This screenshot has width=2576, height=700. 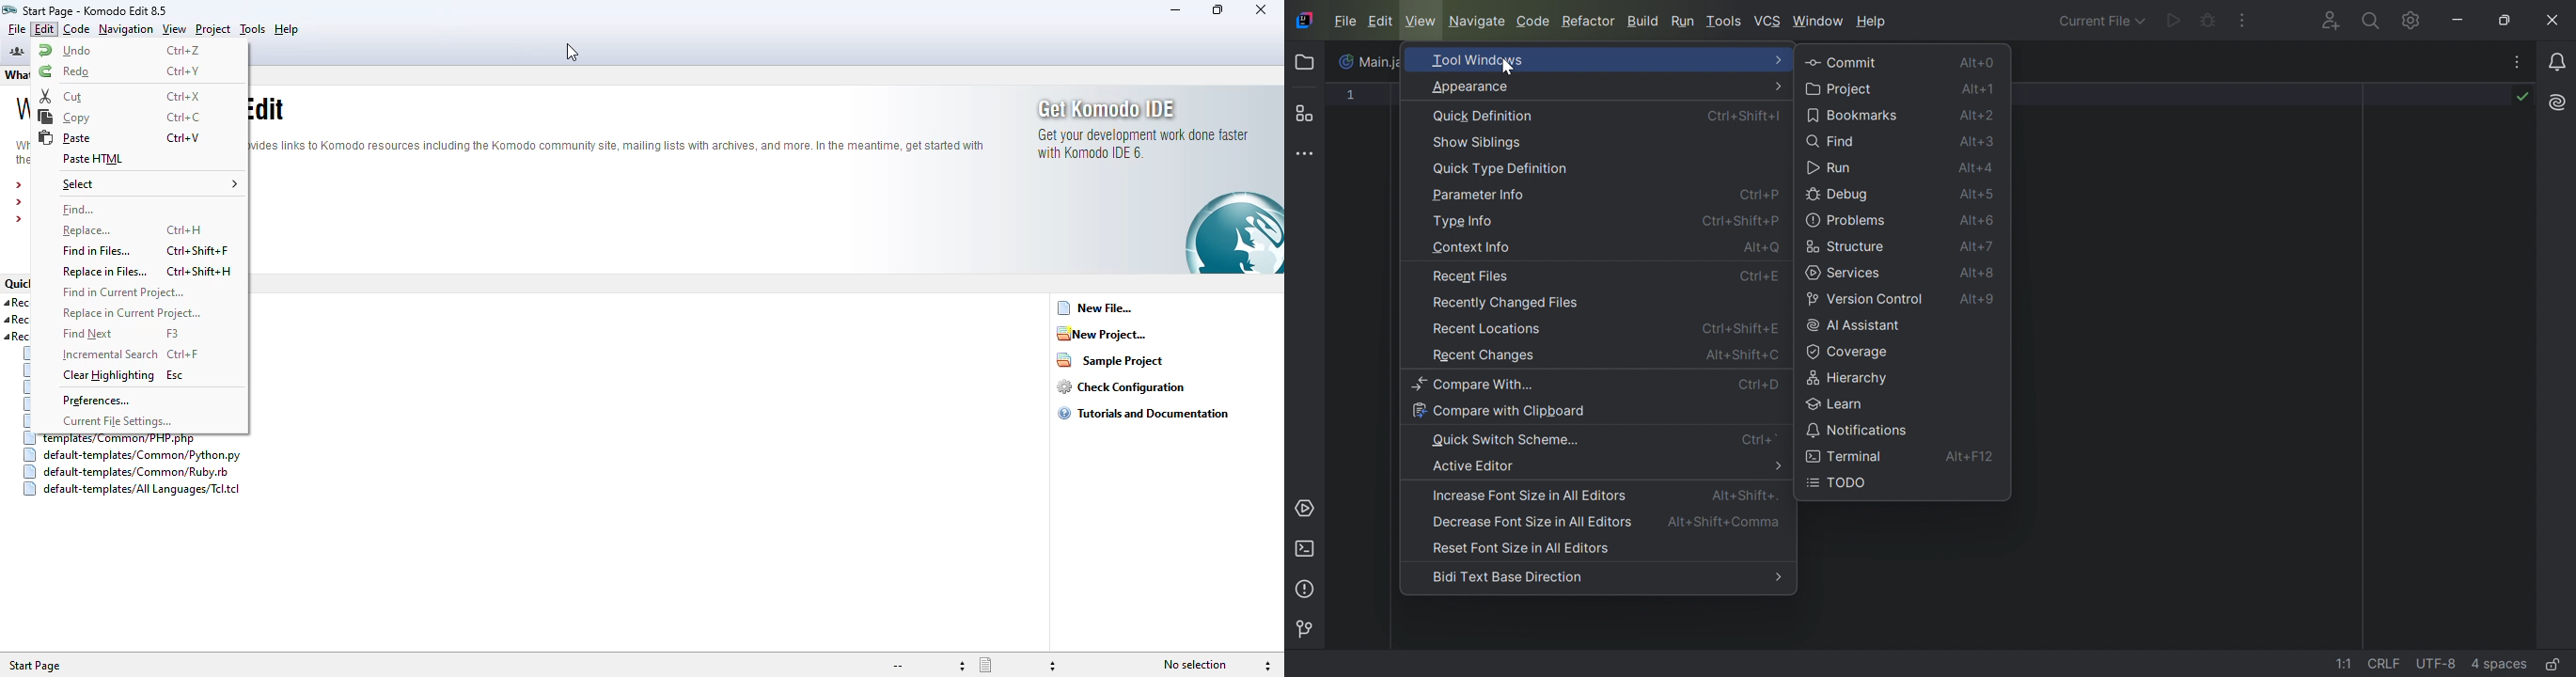 What do you see at coordinates (1158, 179) in the screenshot?
I see `get Komodo IDE` at bounding box center [1158, 179].